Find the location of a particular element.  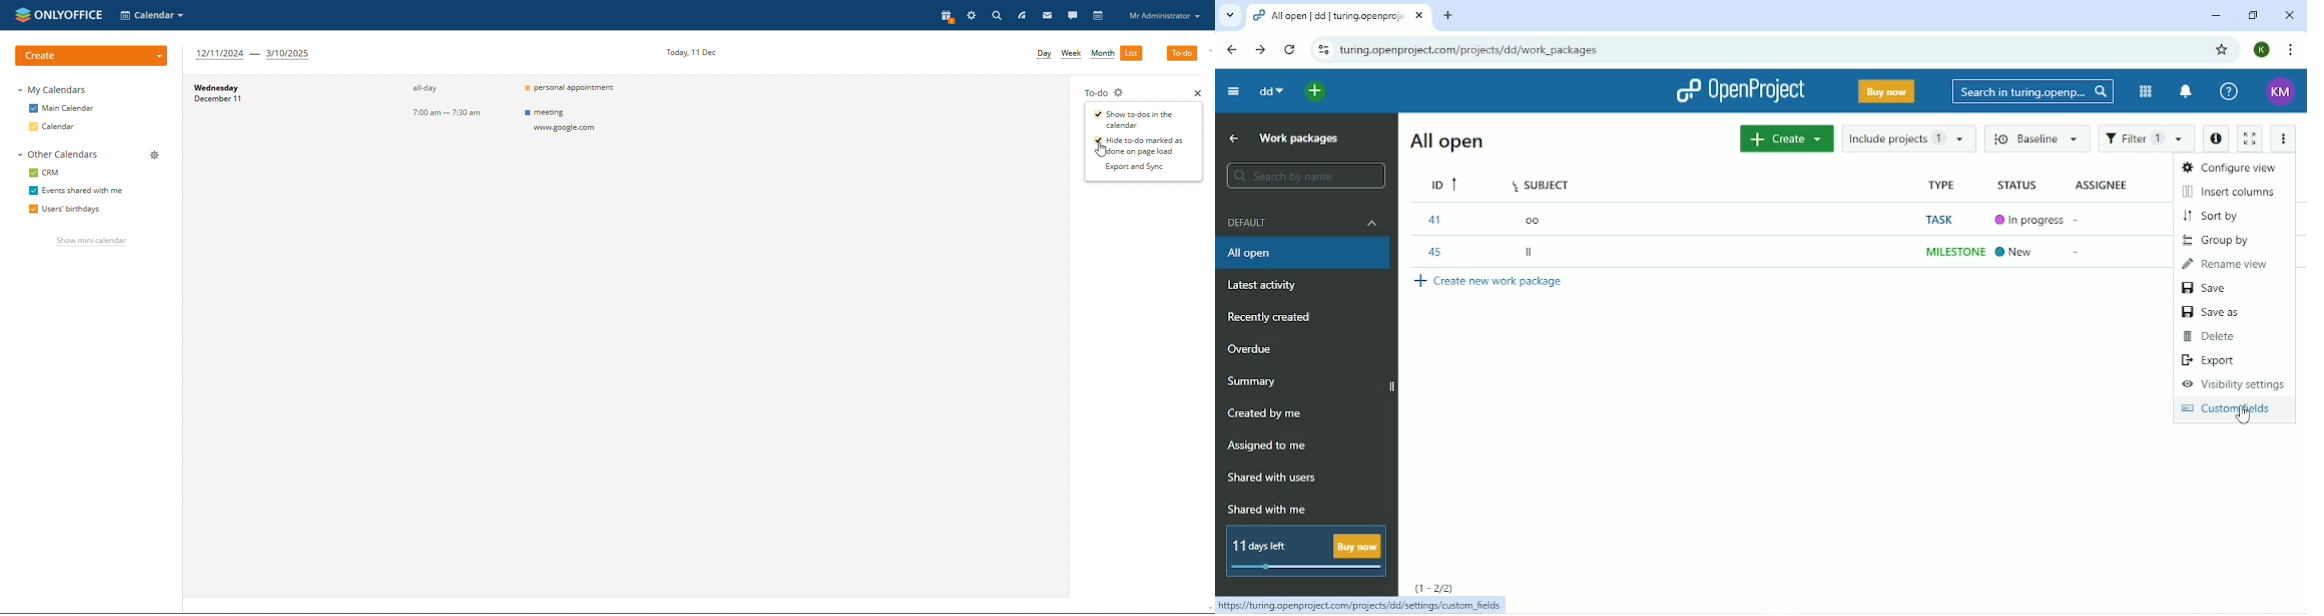

close is located at coordinates (1198, 93).